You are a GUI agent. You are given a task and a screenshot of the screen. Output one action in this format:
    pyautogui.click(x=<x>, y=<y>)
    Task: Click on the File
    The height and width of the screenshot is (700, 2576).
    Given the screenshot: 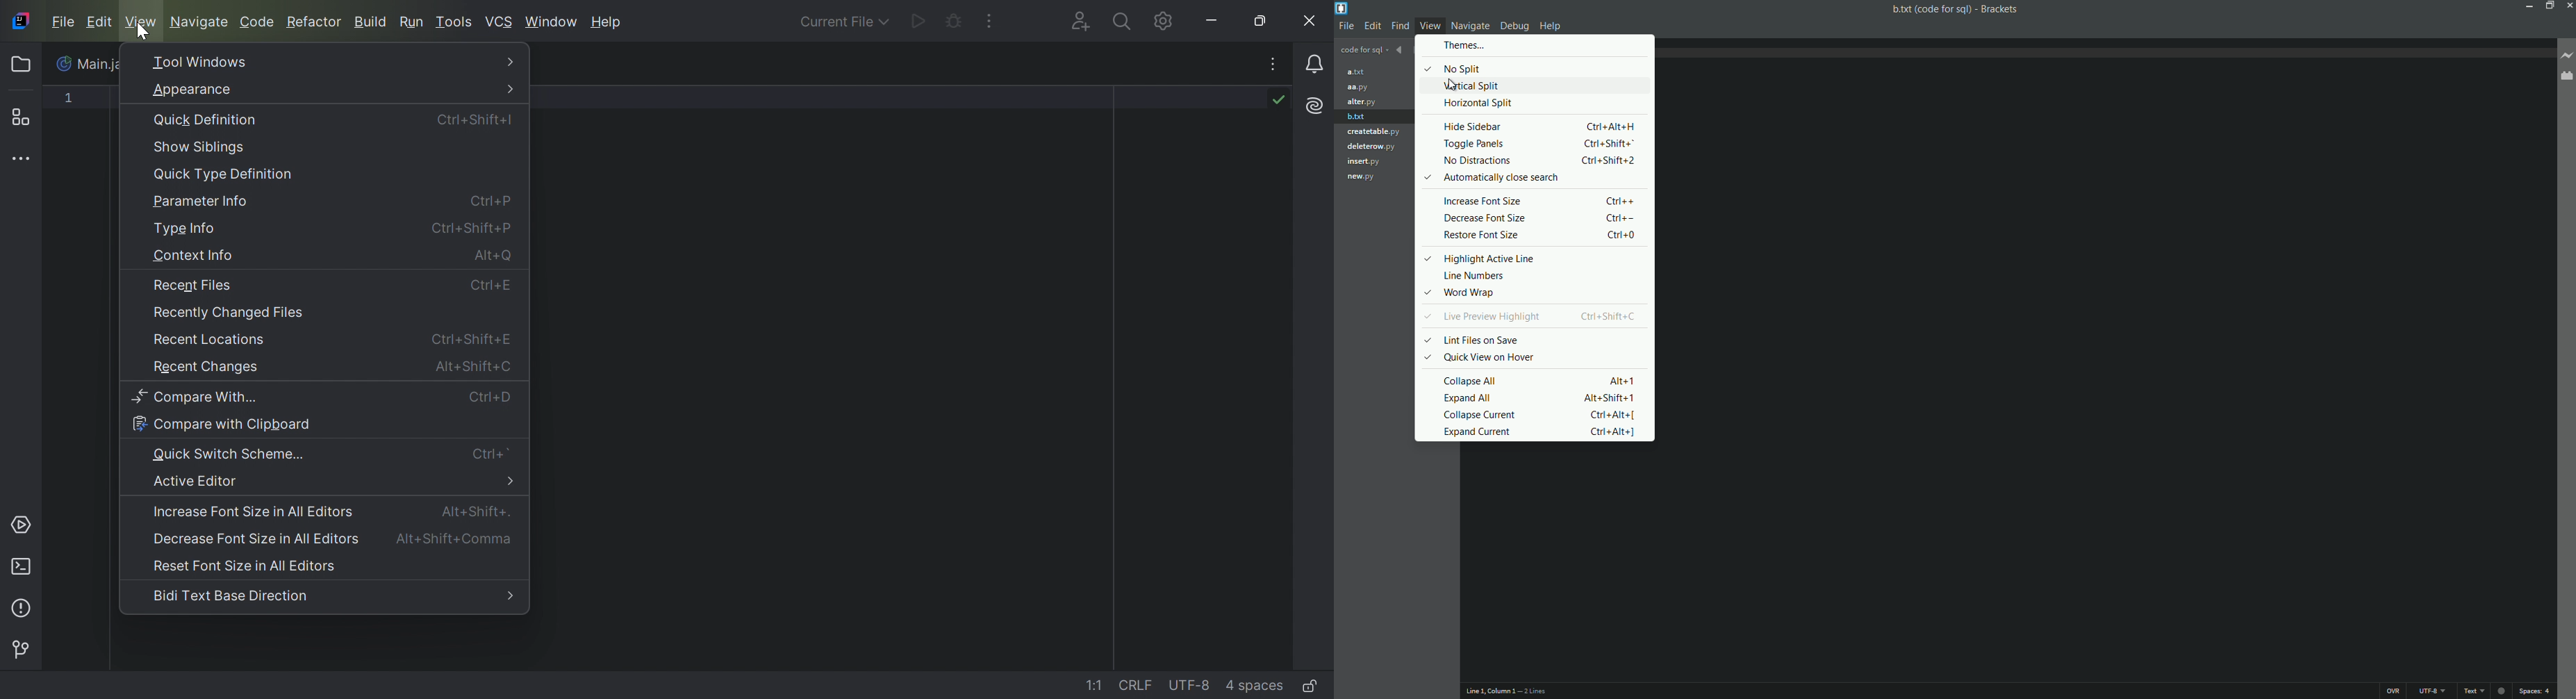 What is the action you would take?
    pyautogui.click(x=61, y=21)
    